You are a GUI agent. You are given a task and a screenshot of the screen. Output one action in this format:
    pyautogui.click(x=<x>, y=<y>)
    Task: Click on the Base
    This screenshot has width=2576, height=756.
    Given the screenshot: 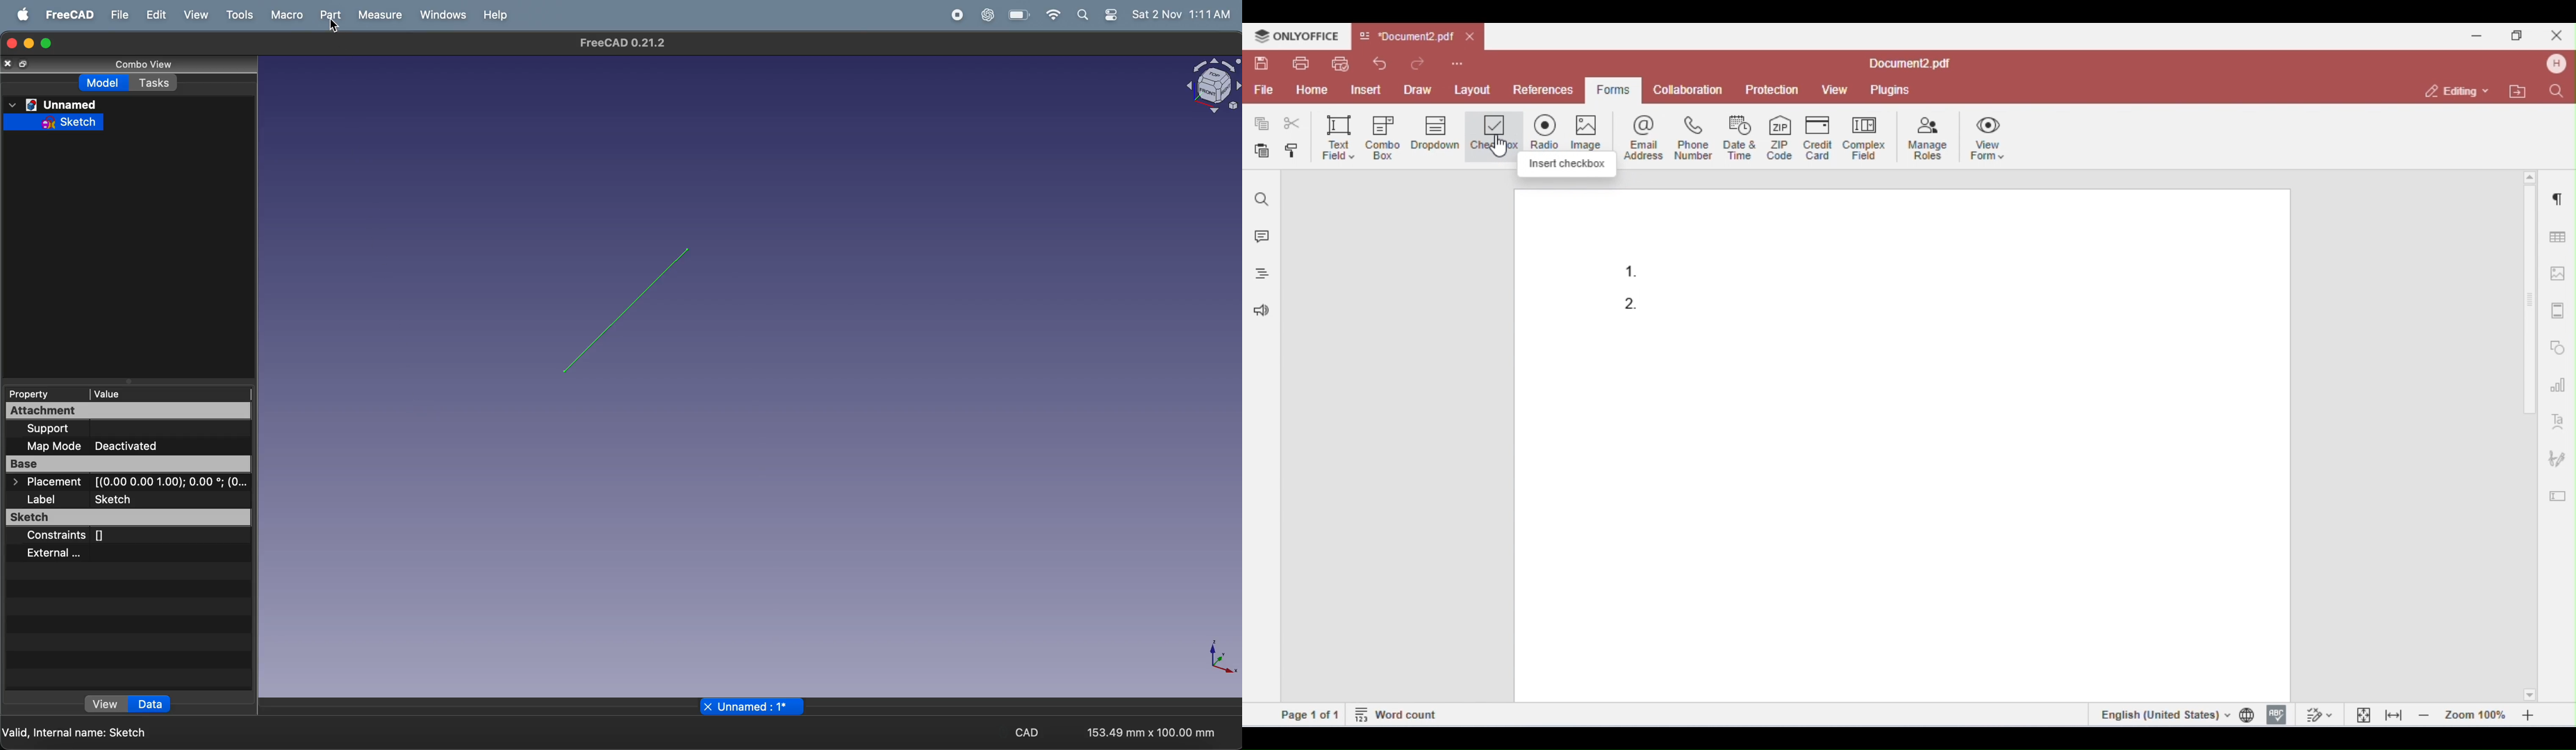 What is the action you would take?
    pyautogui.click(x=126, y=464)
    